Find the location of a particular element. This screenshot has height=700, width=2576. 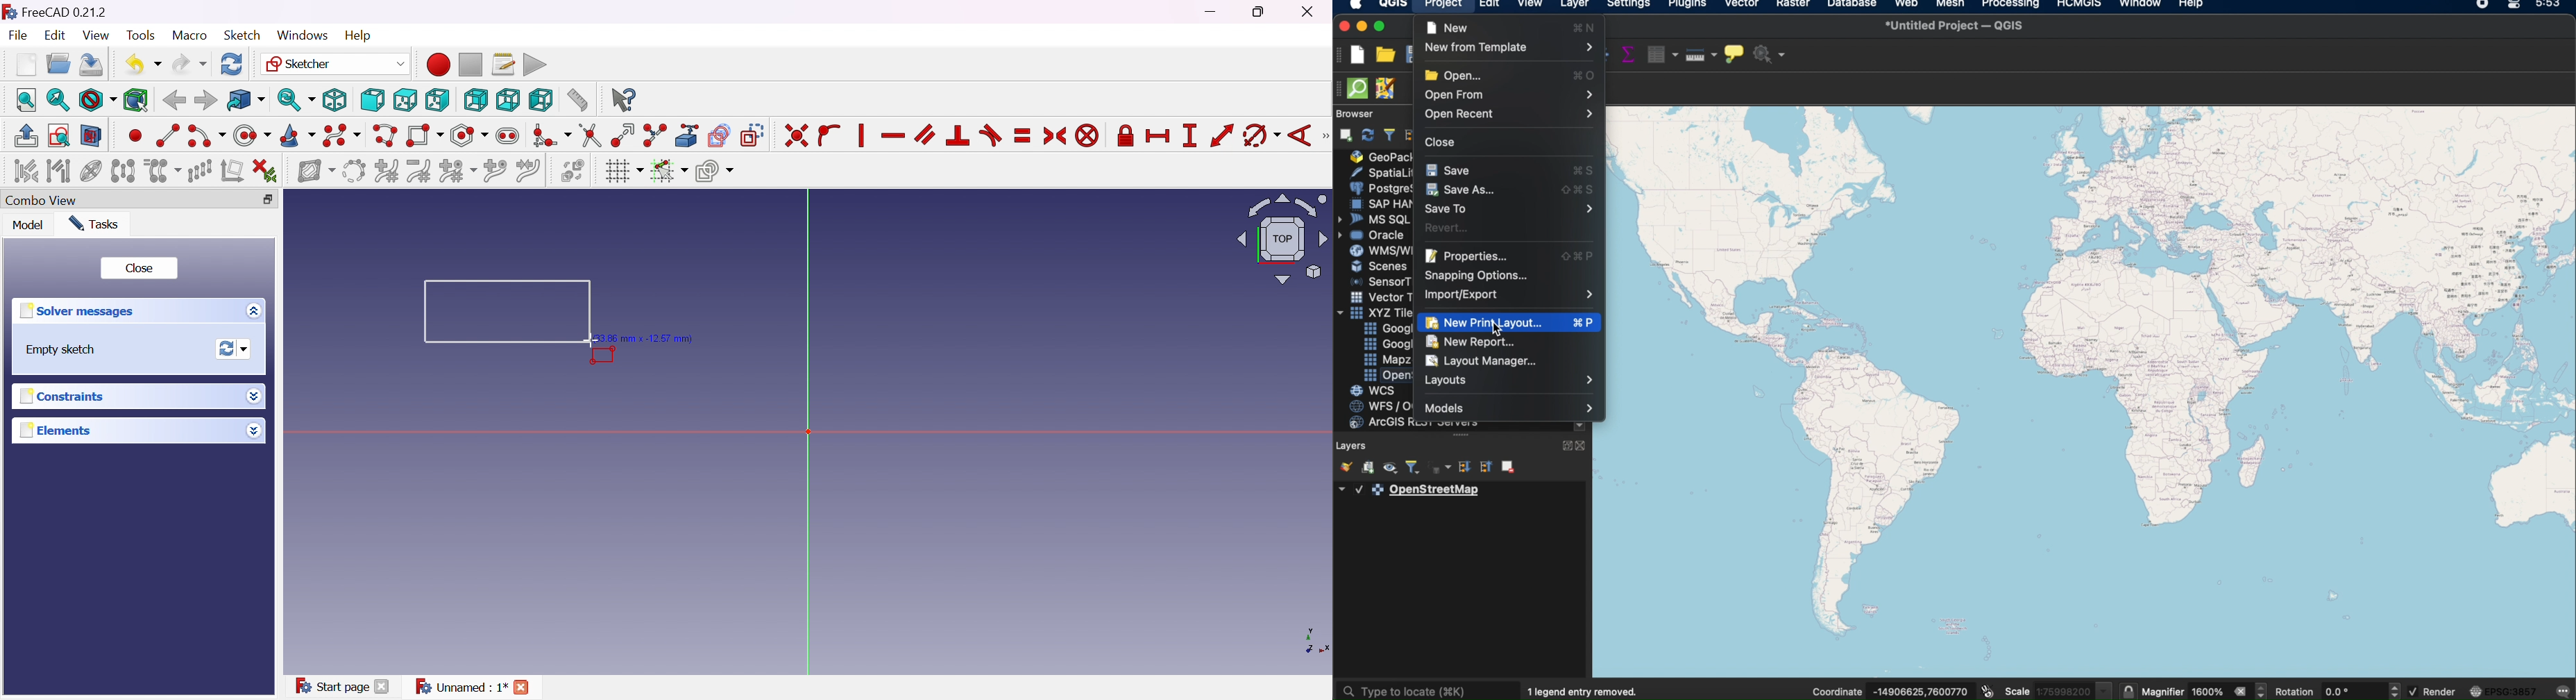

Decrease B-spline degree is located at coordinates (421, 171).